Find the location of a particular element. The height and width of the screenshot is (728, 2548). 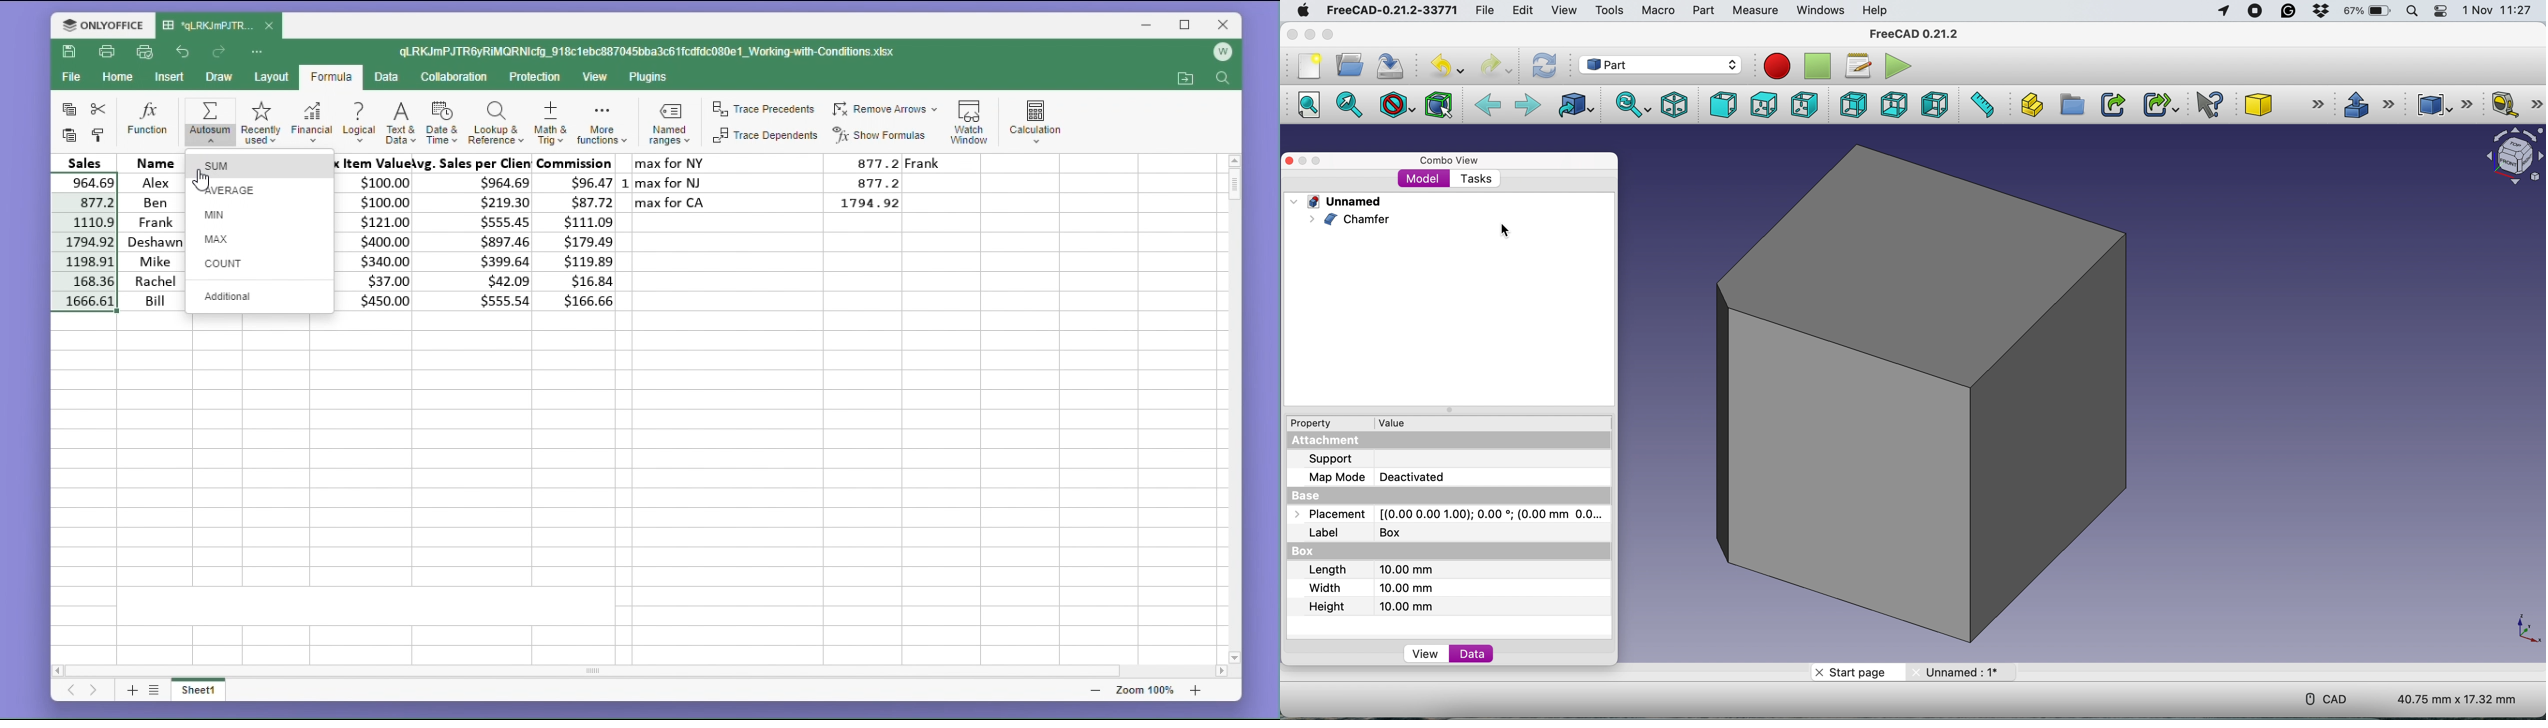

commission is located at coordinates (580, 233).